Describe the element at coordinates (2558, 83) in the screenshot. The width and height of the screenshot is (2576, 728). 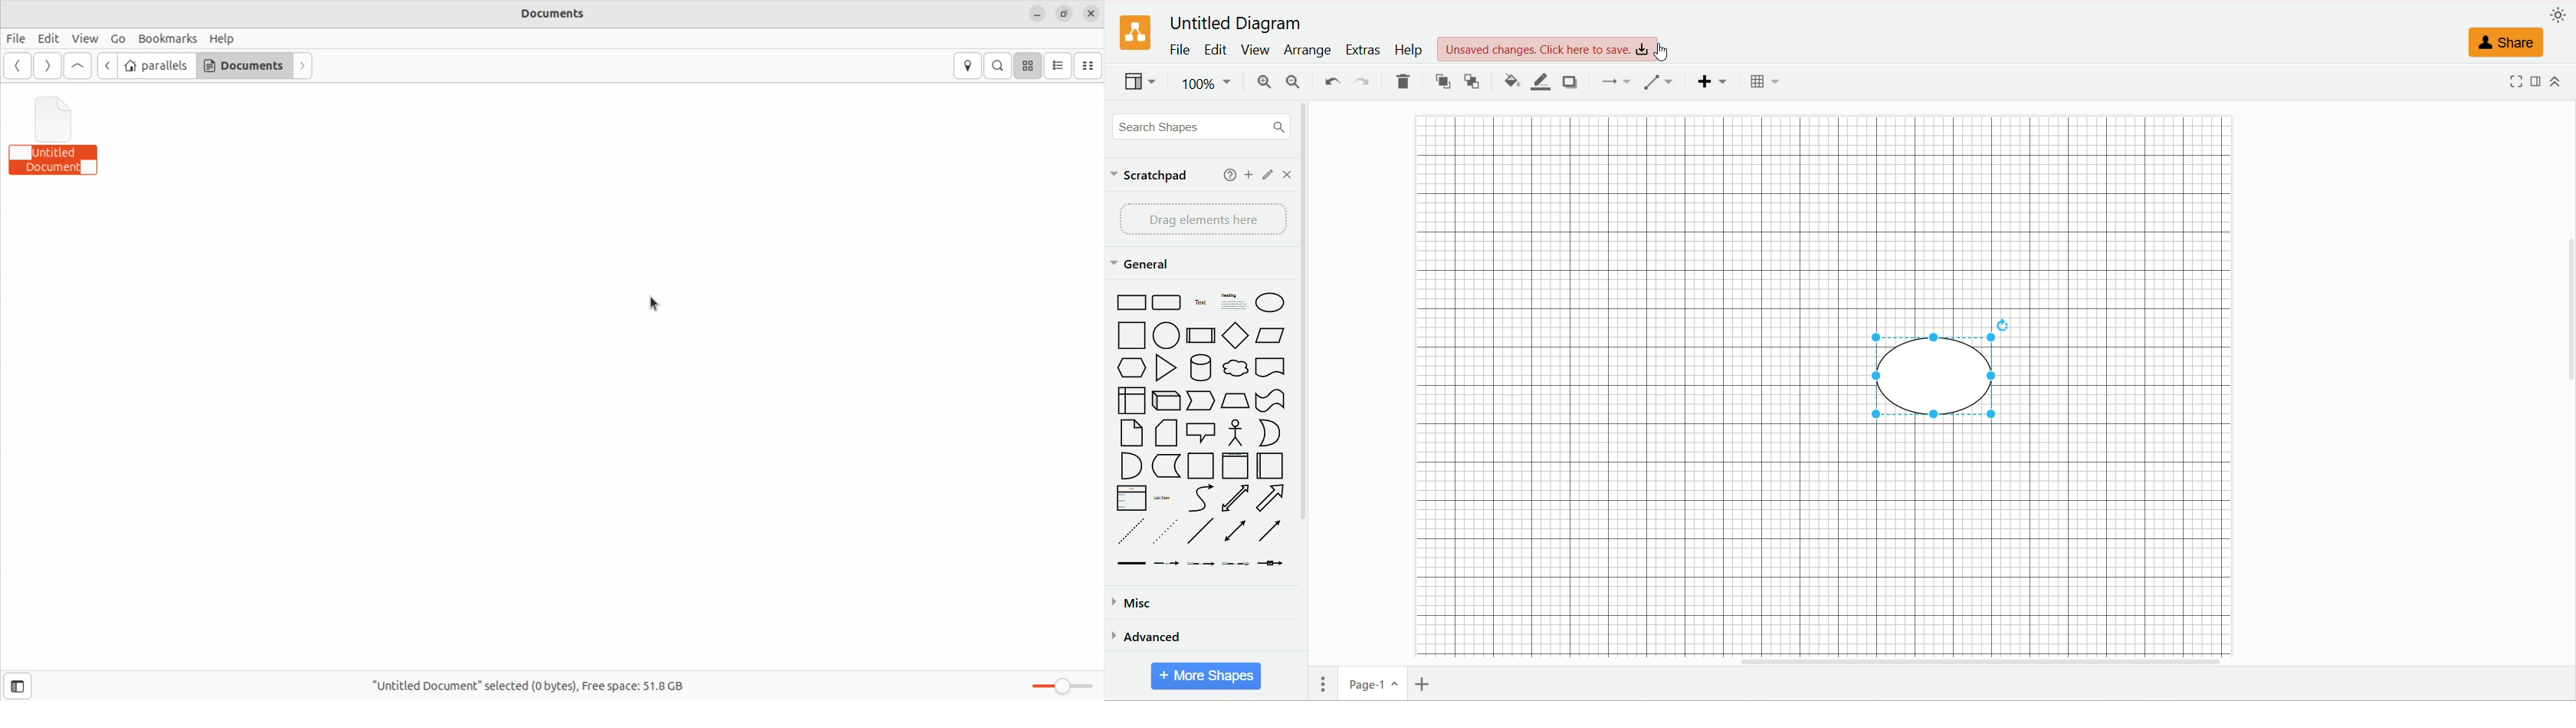
I see `expand/collapse` at that location.